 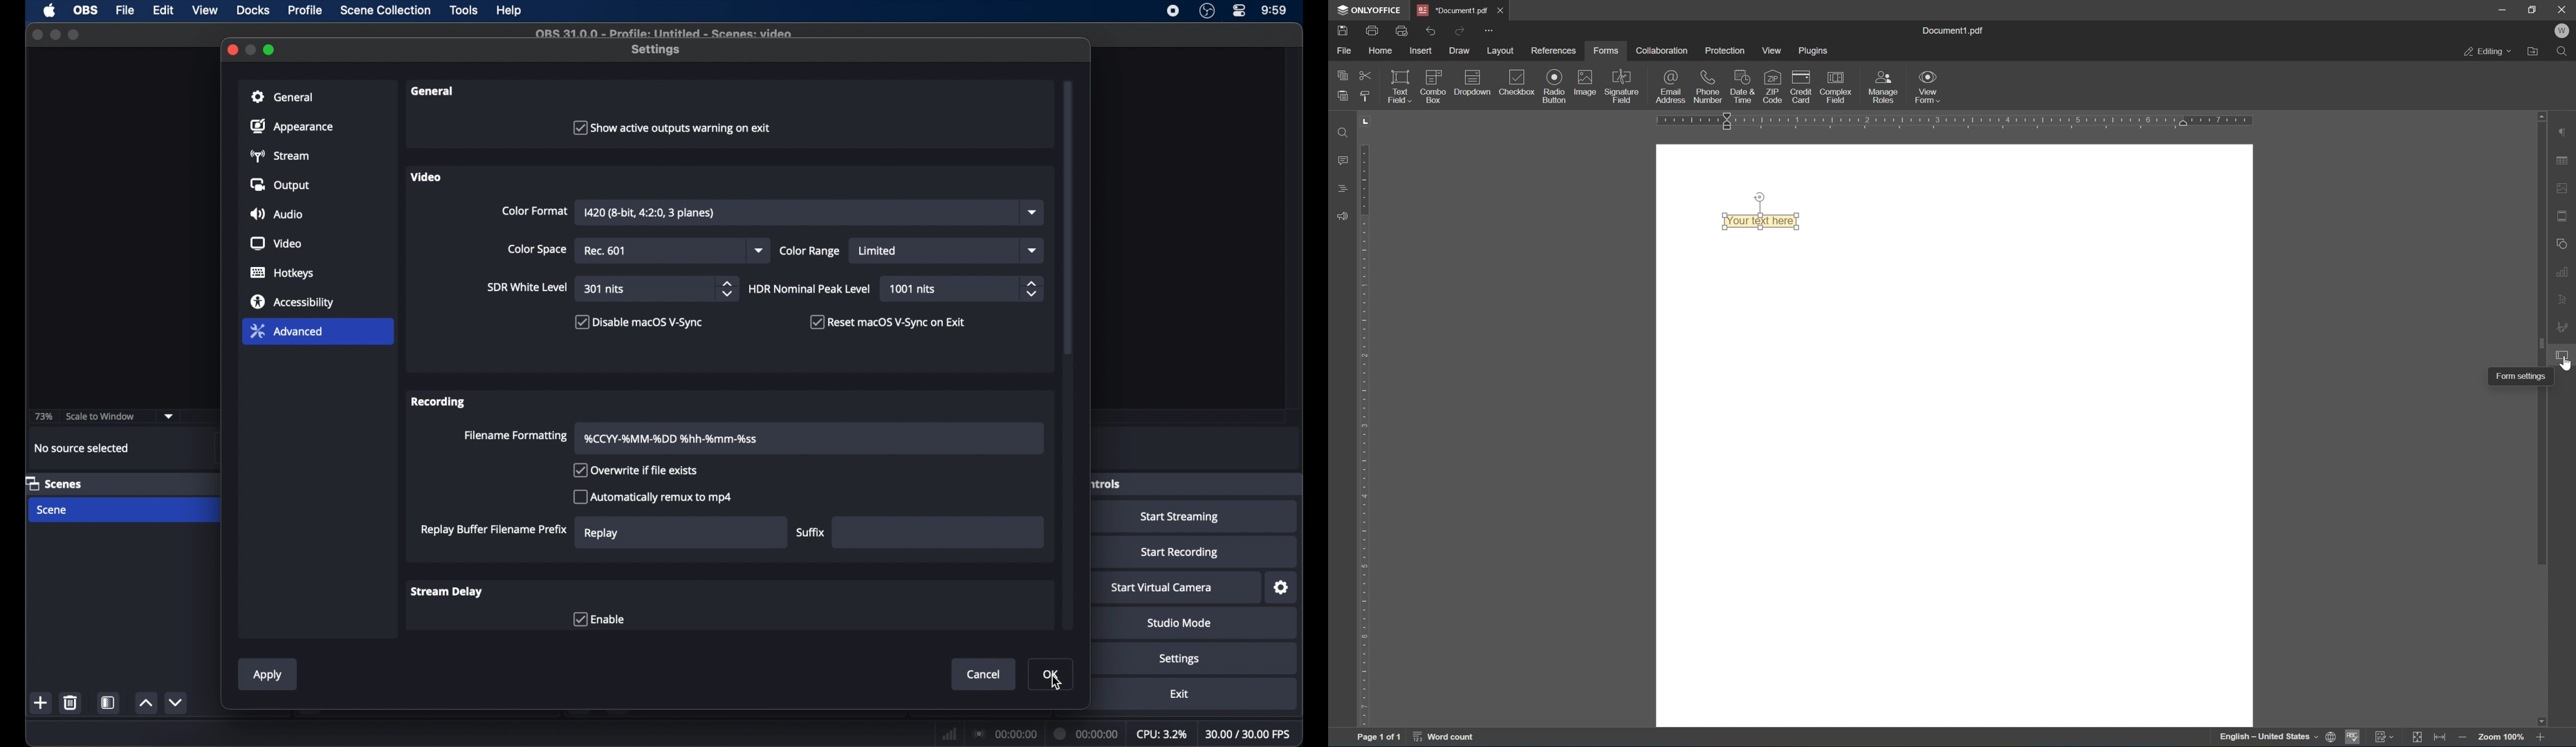 What do you see at coordinates (2544, 719) in the screenshot?
I see `scroll down` at bounding box center [2544, 719].